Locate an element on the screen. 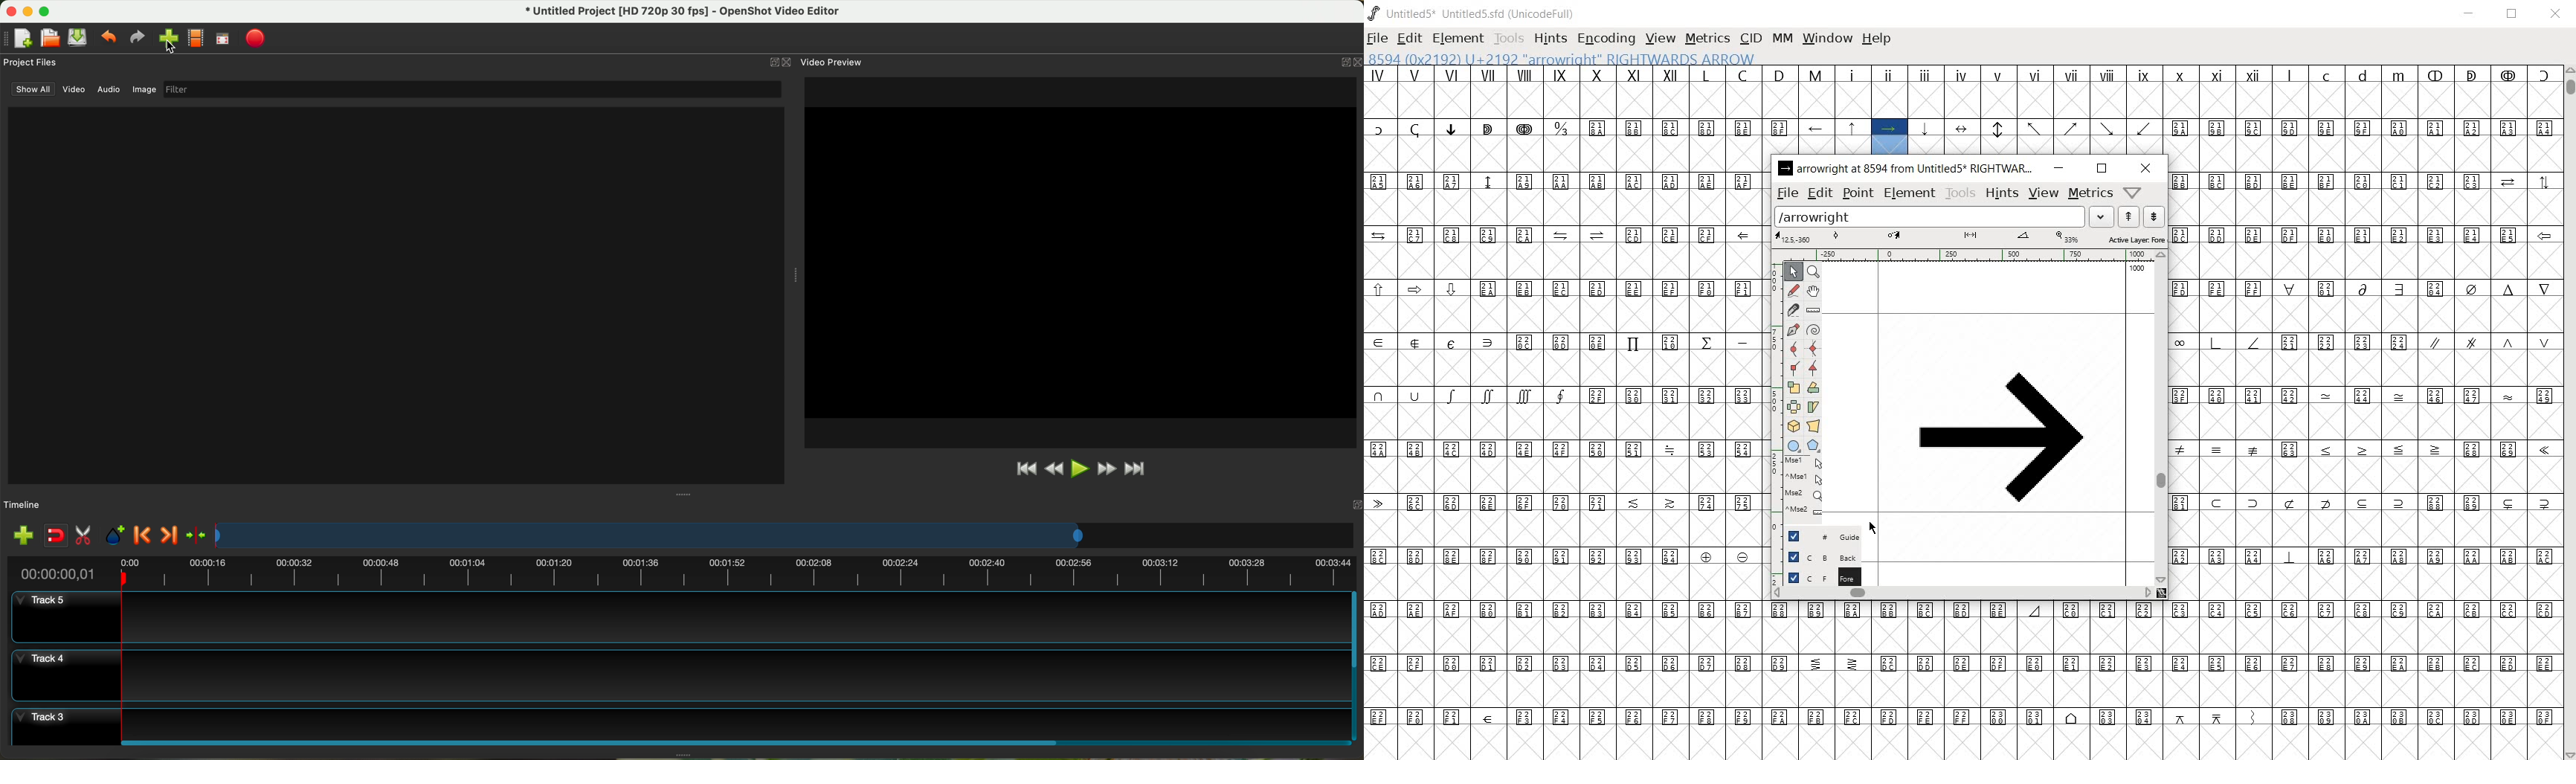  glyph characters is located at coordinates (1562, 413).